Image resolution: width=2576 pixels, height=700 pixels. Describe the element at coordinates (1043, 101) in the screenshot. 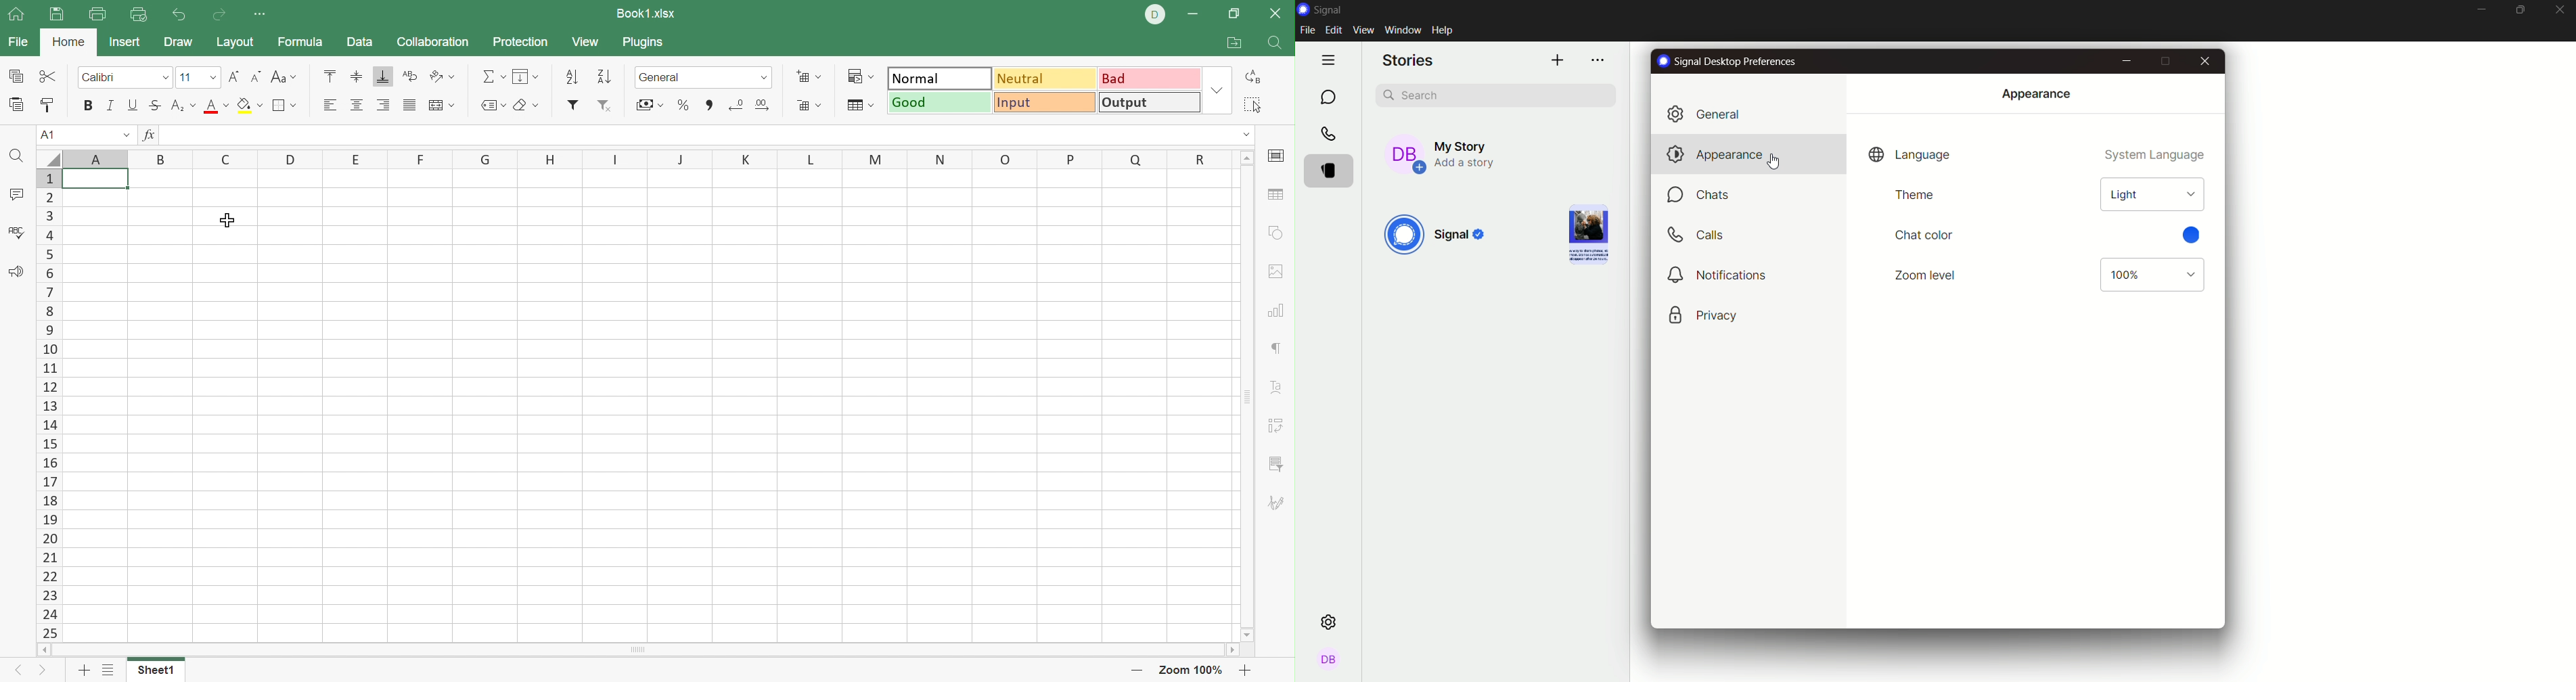

I see `Input` at that location.